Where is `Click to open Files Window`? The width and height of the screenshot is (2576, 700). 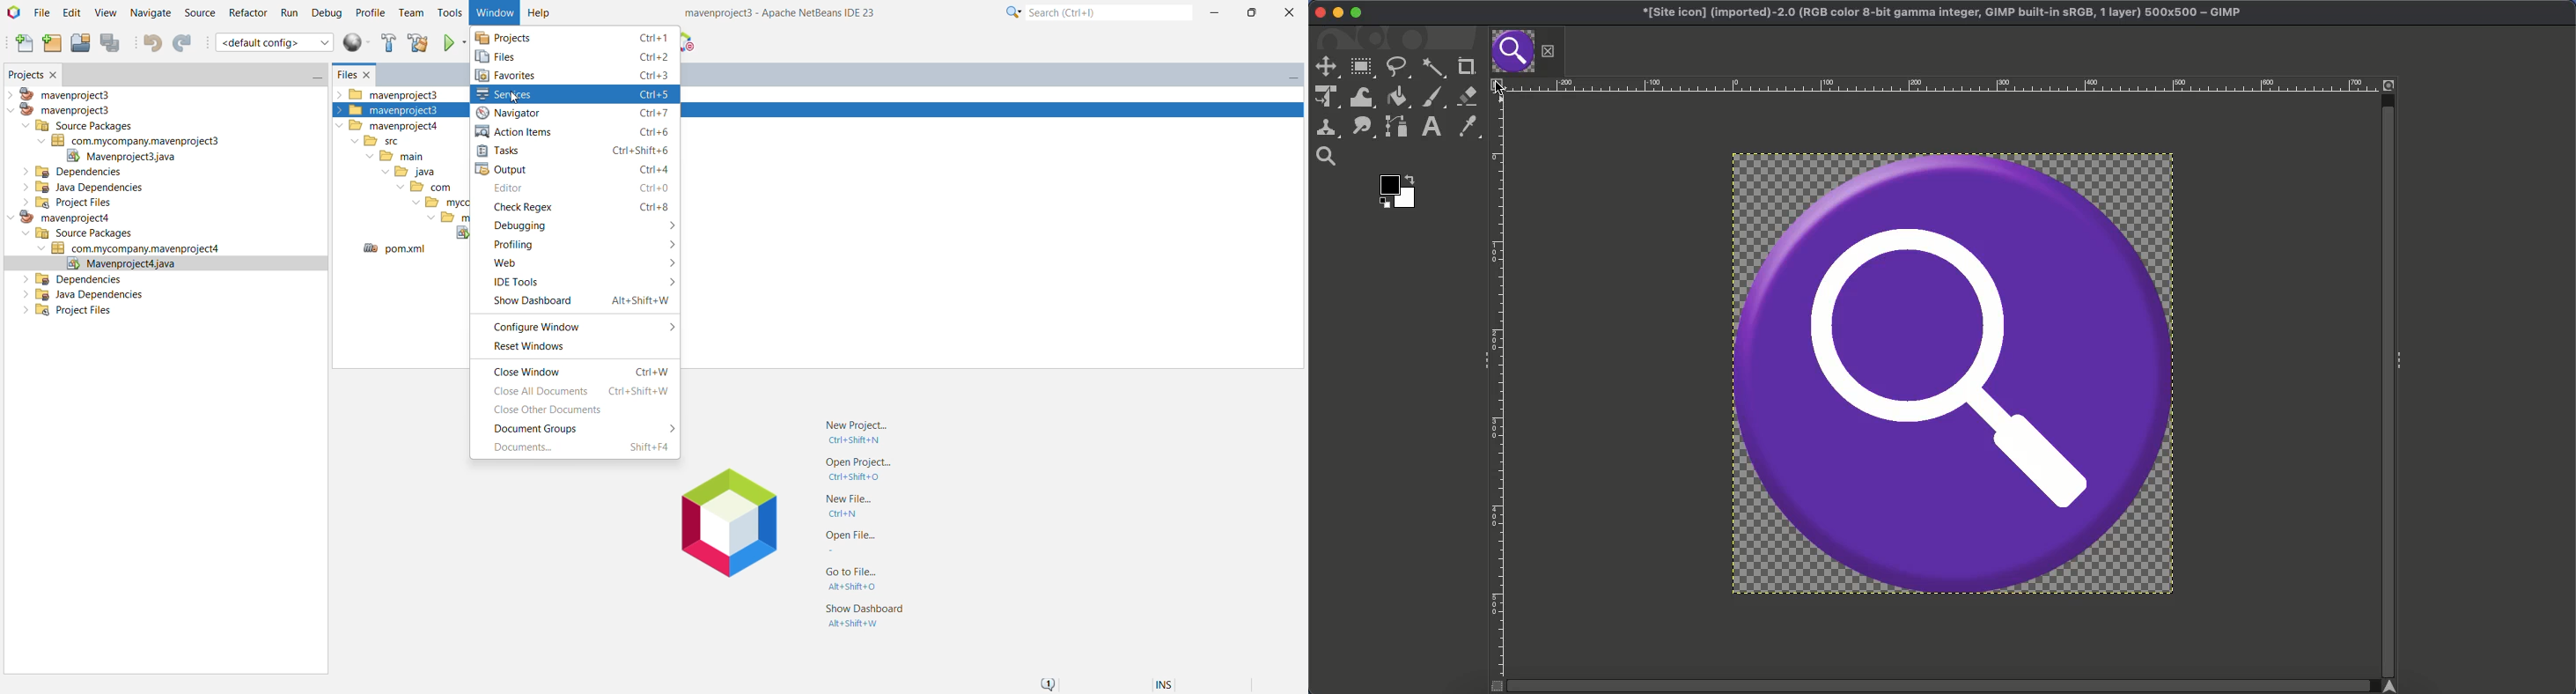 Click to open Files Window is located at coordinates (577, 56).